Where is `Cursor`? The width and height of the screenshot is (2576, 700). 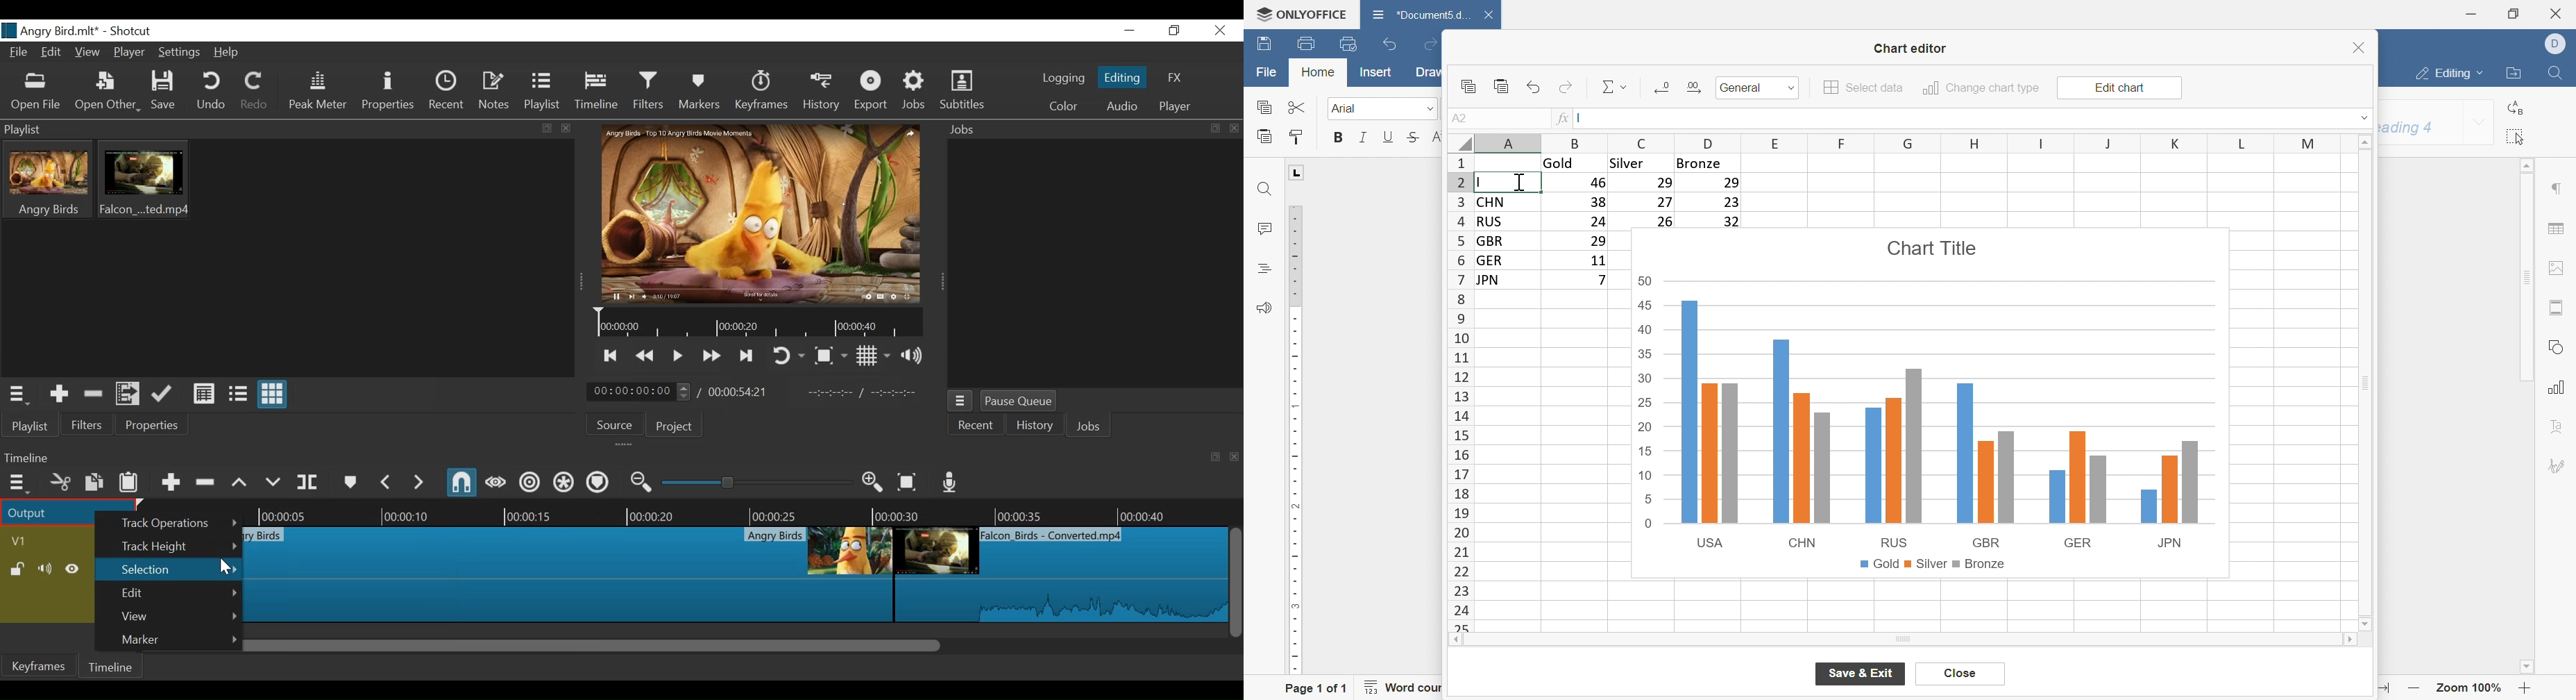
Cursor is located at coordinates (224, 568).